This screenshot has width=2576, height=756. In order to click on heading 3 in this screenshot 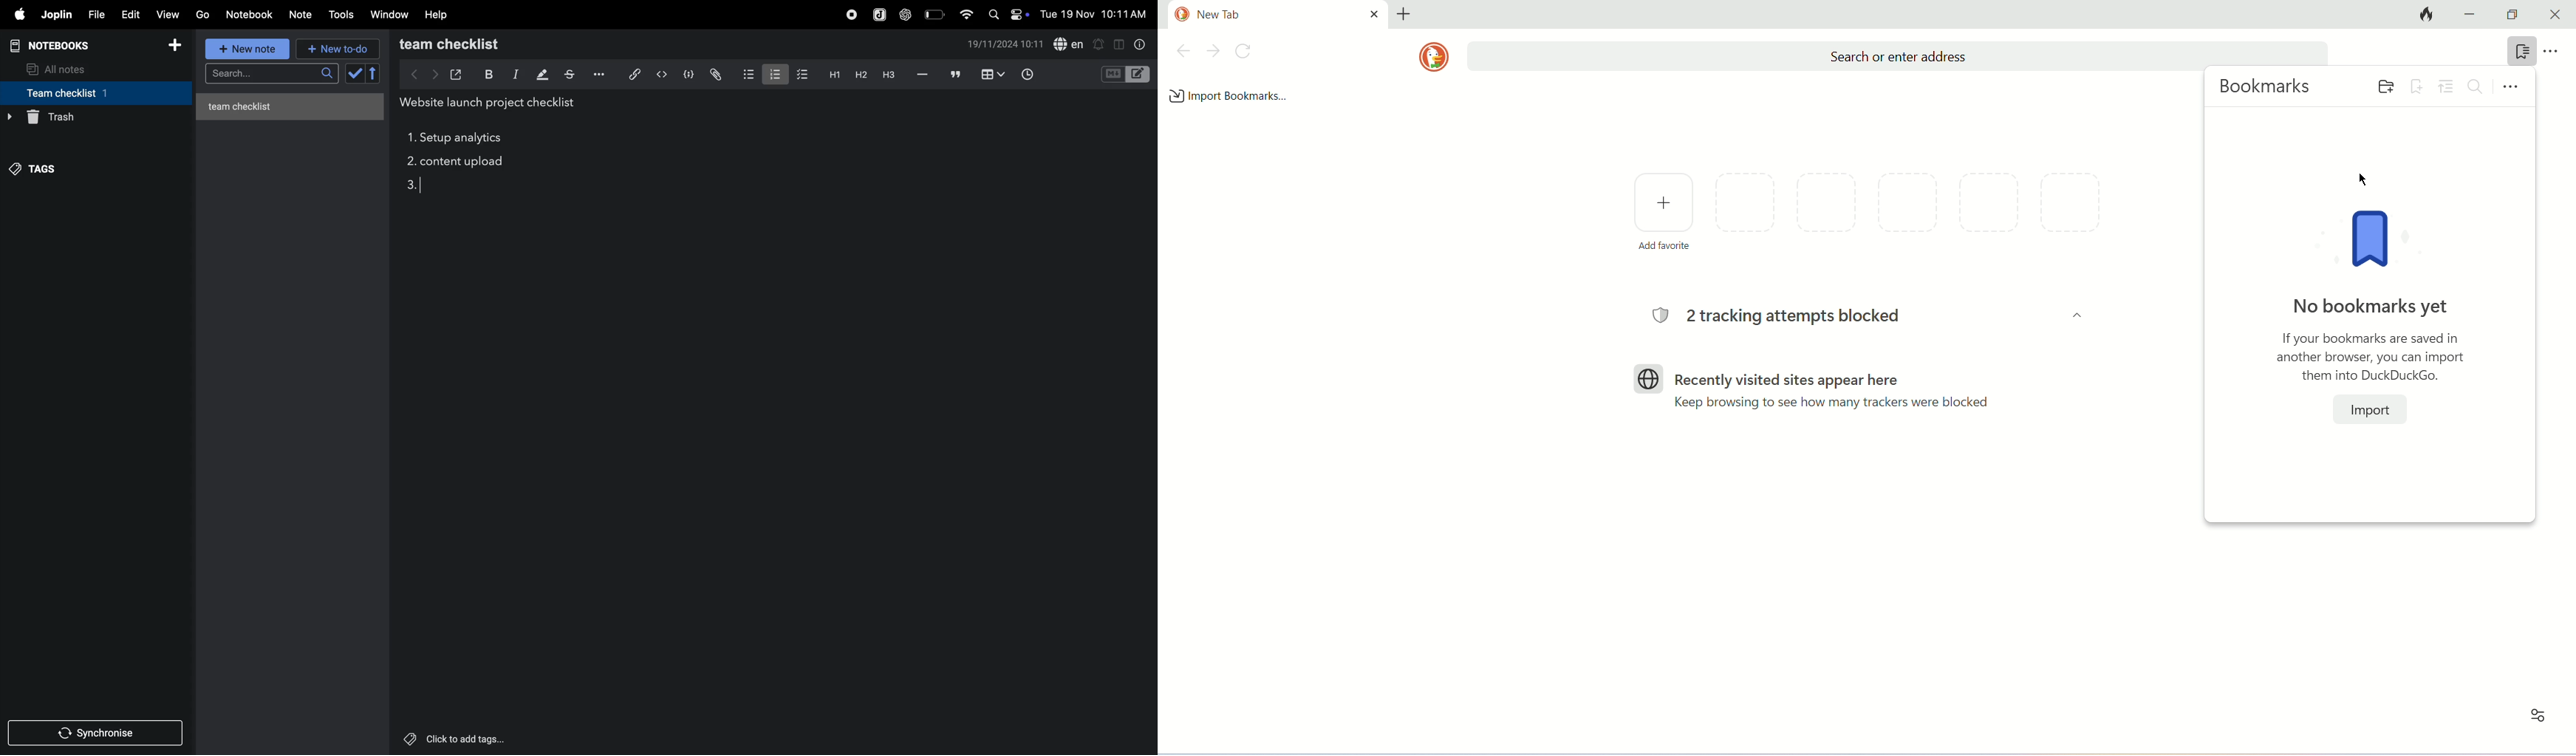, I will do `click(888, 74)`.